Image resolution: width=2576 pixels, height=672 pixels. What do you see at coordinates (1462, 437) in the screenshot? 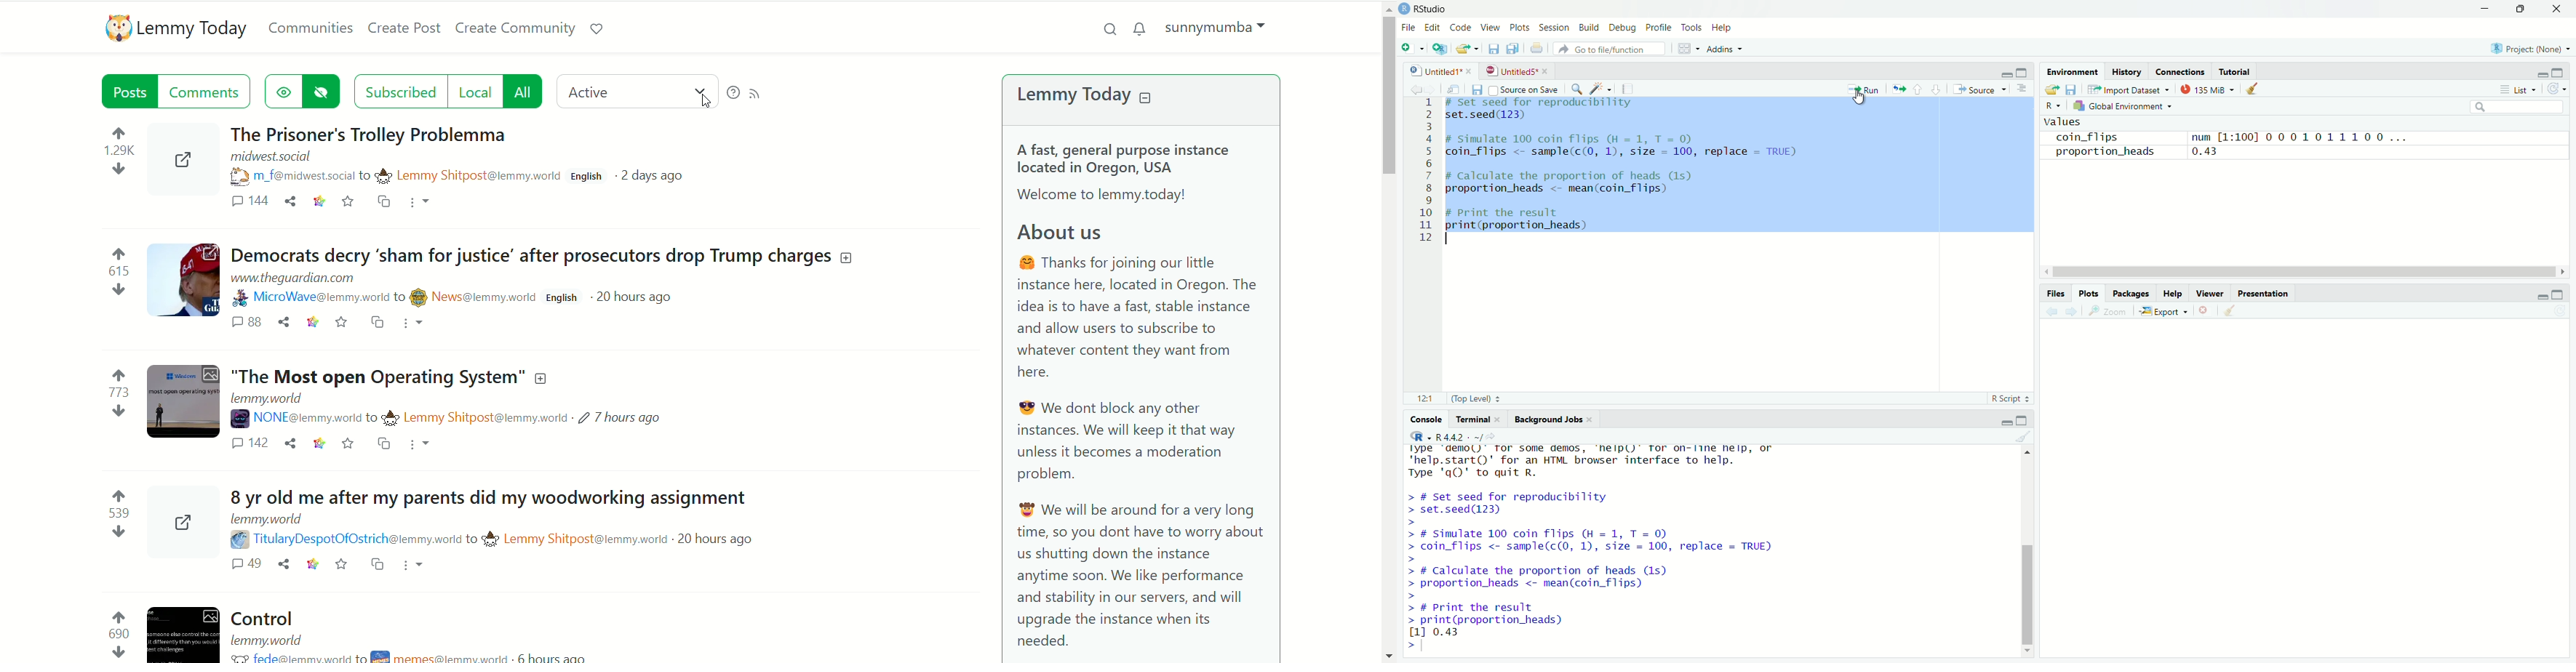
I see `R 4.4.2 . ~/` at bounding box center [1462, 437].